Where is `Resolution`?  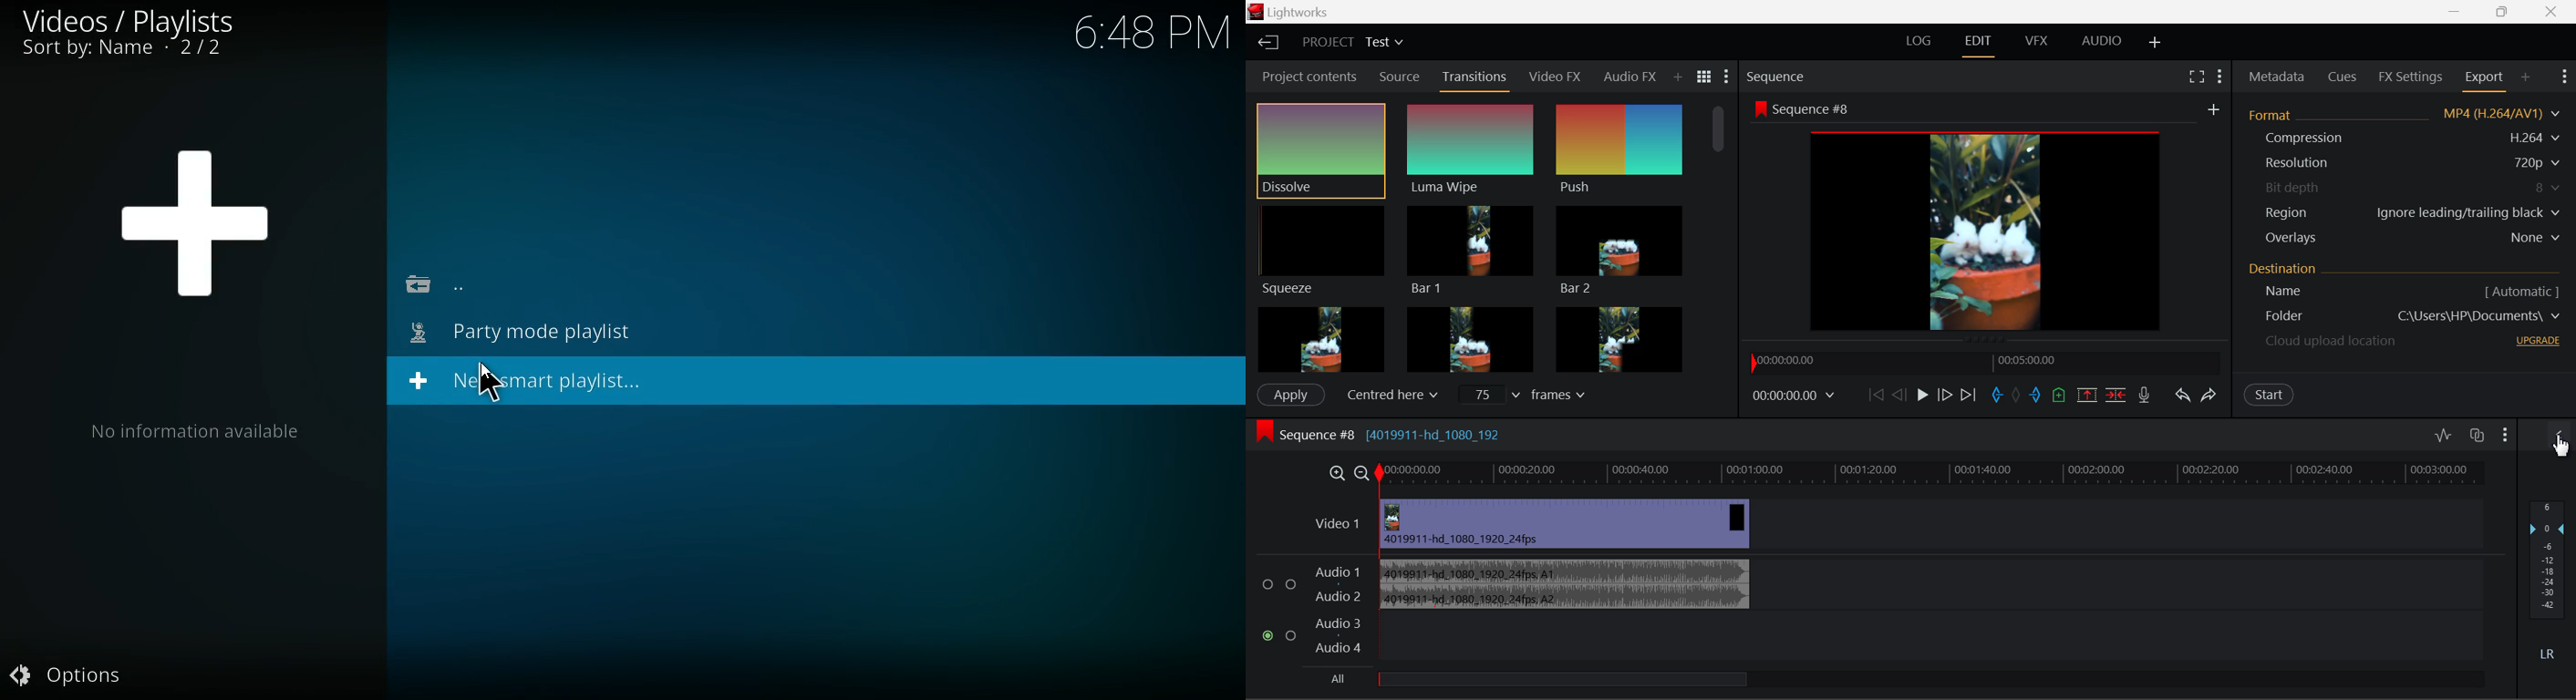
Resolution is located at coordinates (2402, 161).